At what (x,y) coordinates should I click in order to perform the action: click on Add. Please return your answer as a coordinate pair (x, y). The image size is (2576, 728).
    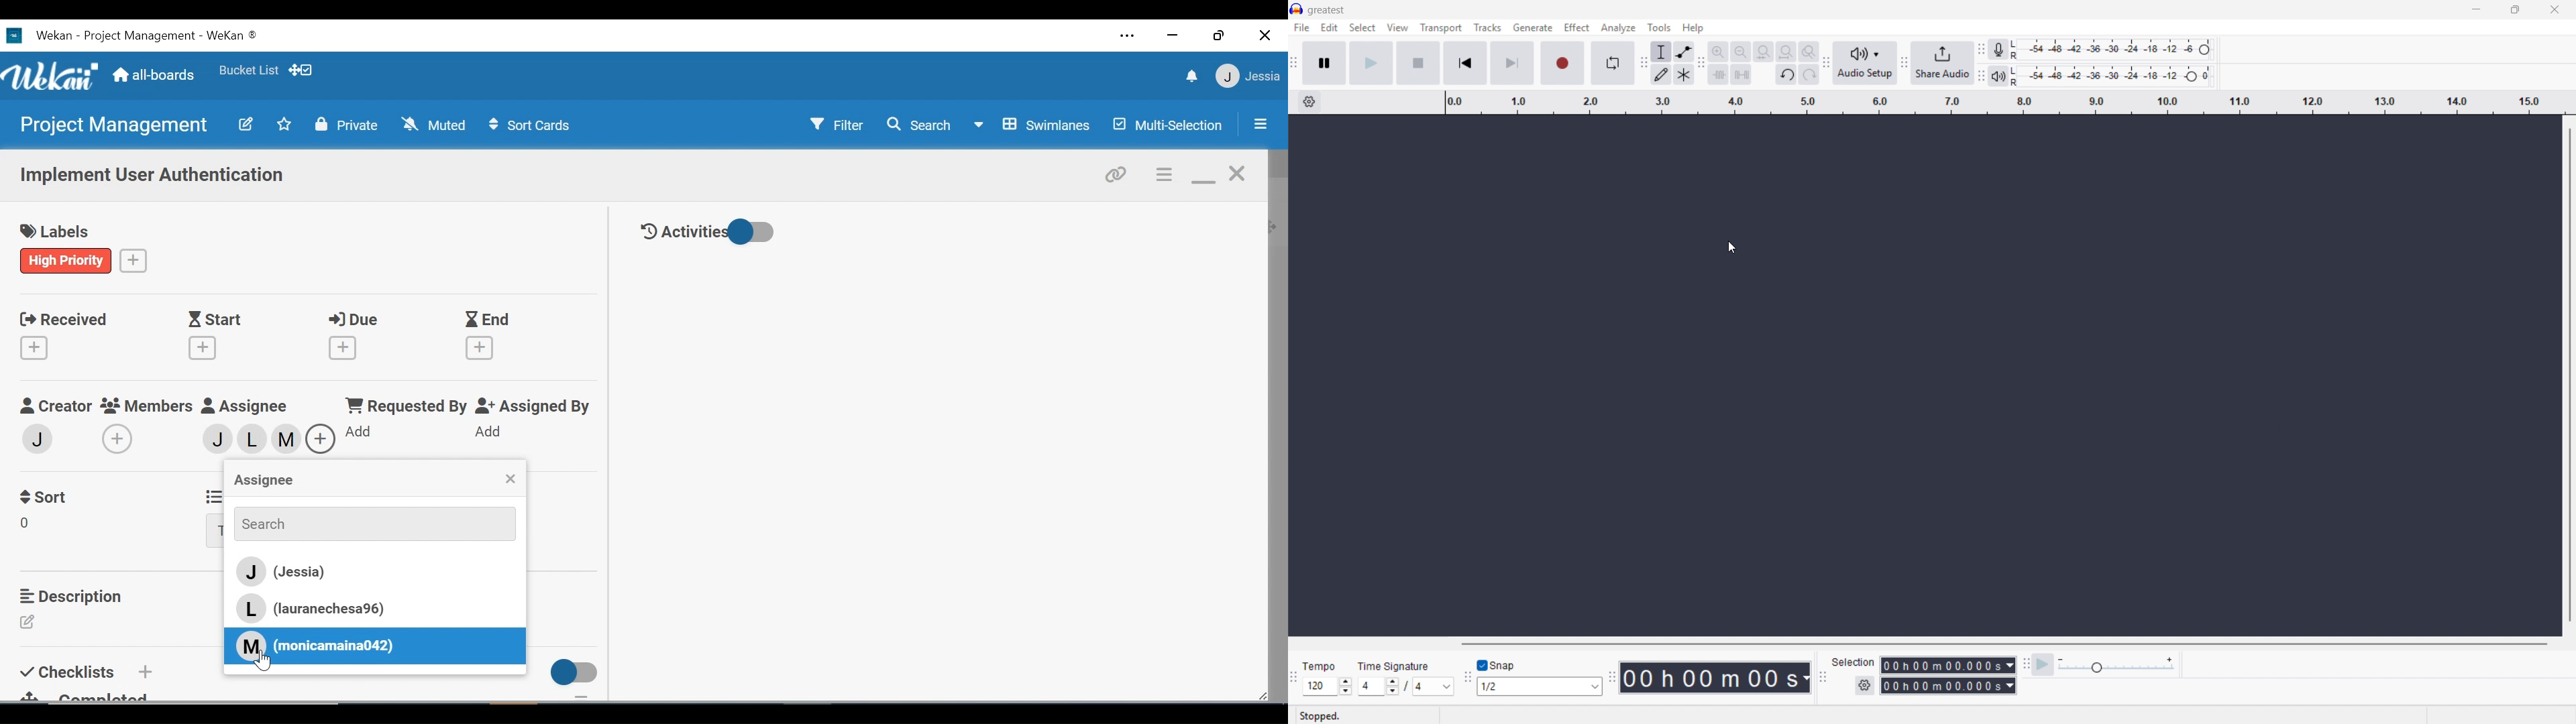
    Looking at the image, I should click on (356, 432).